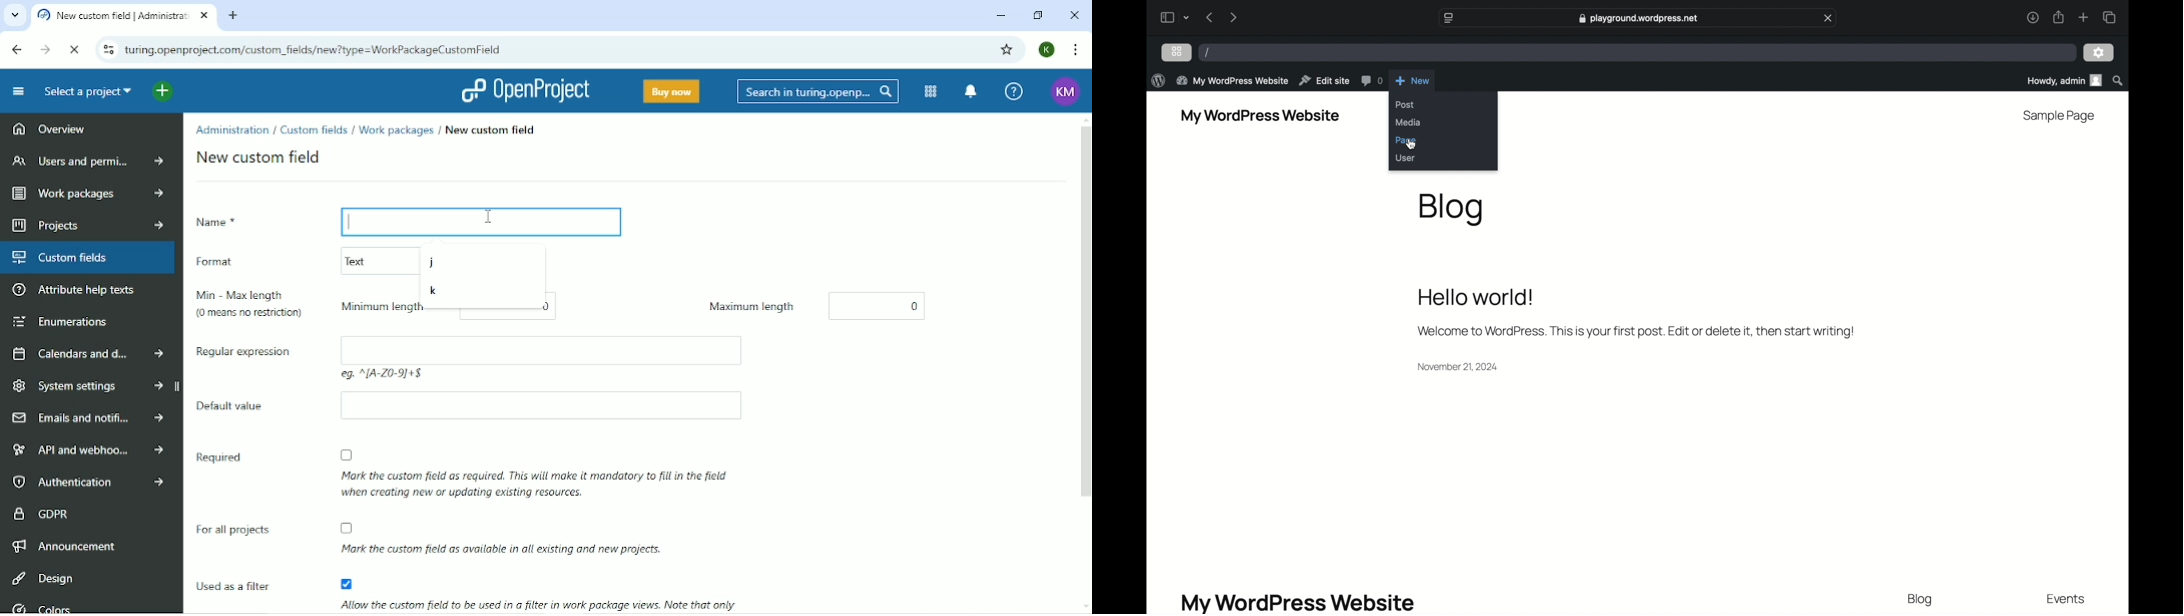 Image resolution: width=2184 pixels, height=616 pixels. I want to click on Account, so click(1046, 49).